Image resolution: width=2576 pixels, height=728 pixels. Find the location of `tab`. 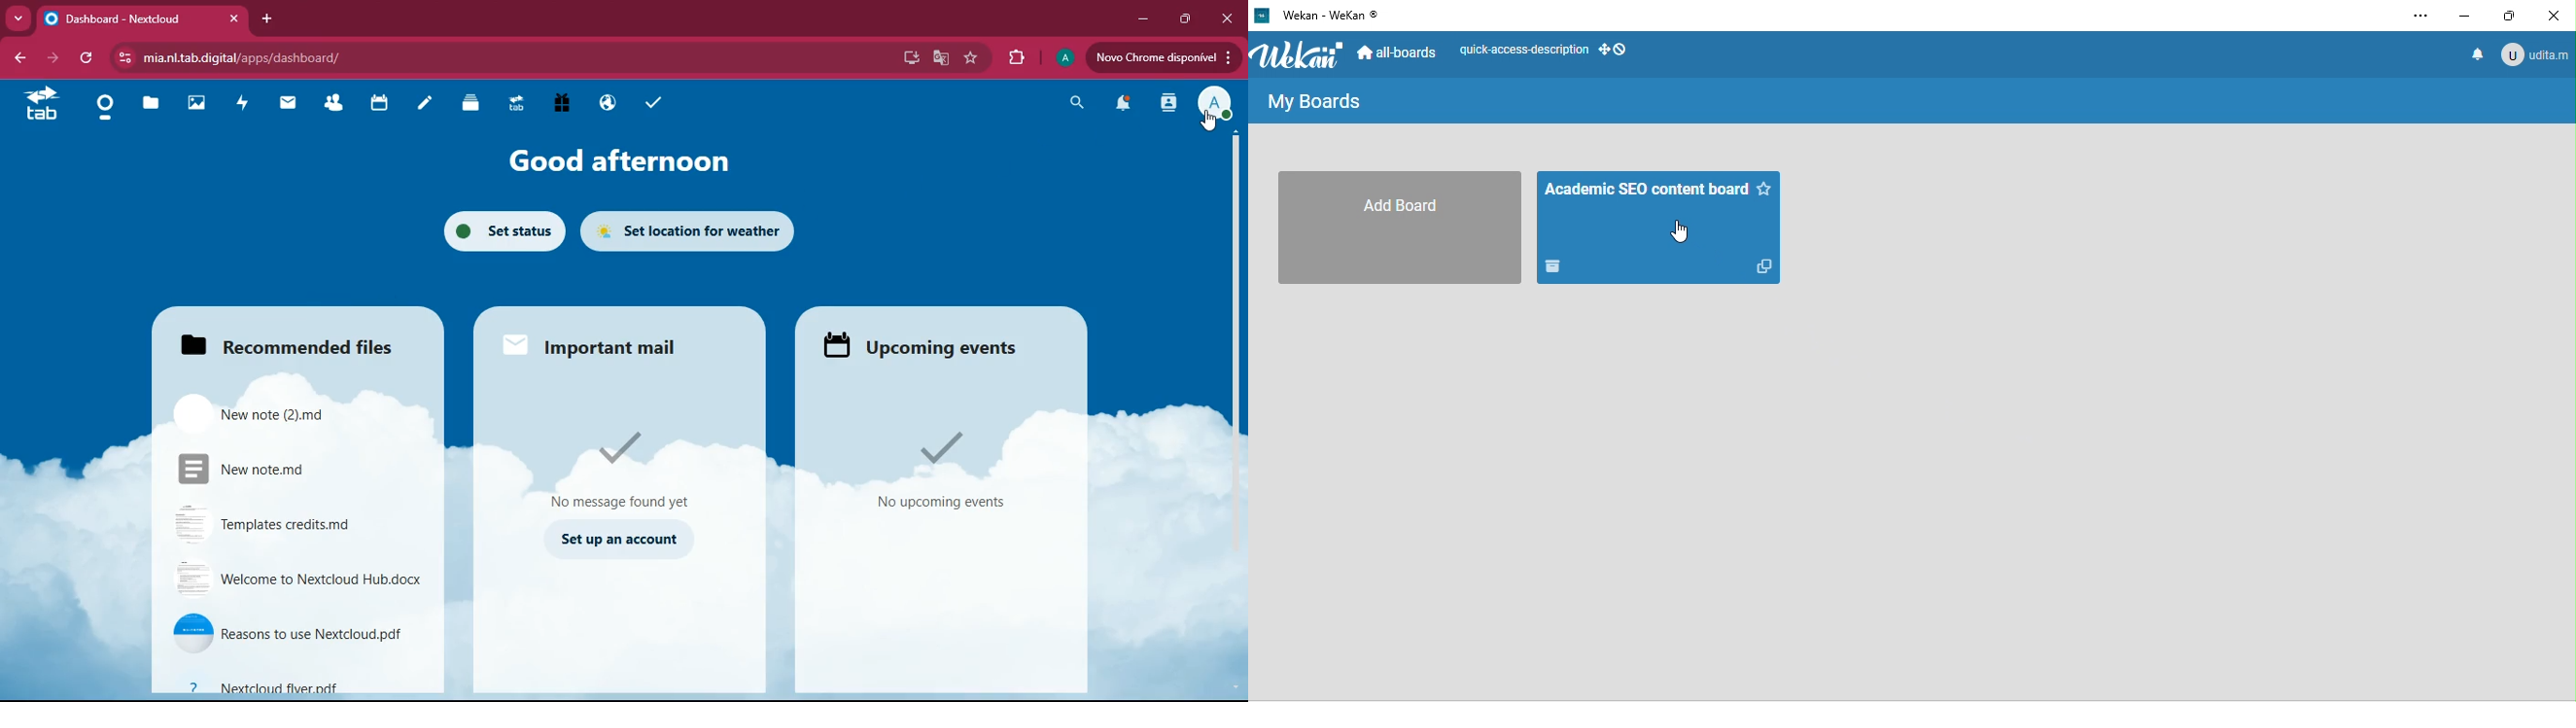

tab is located at coordinates (131, 18).